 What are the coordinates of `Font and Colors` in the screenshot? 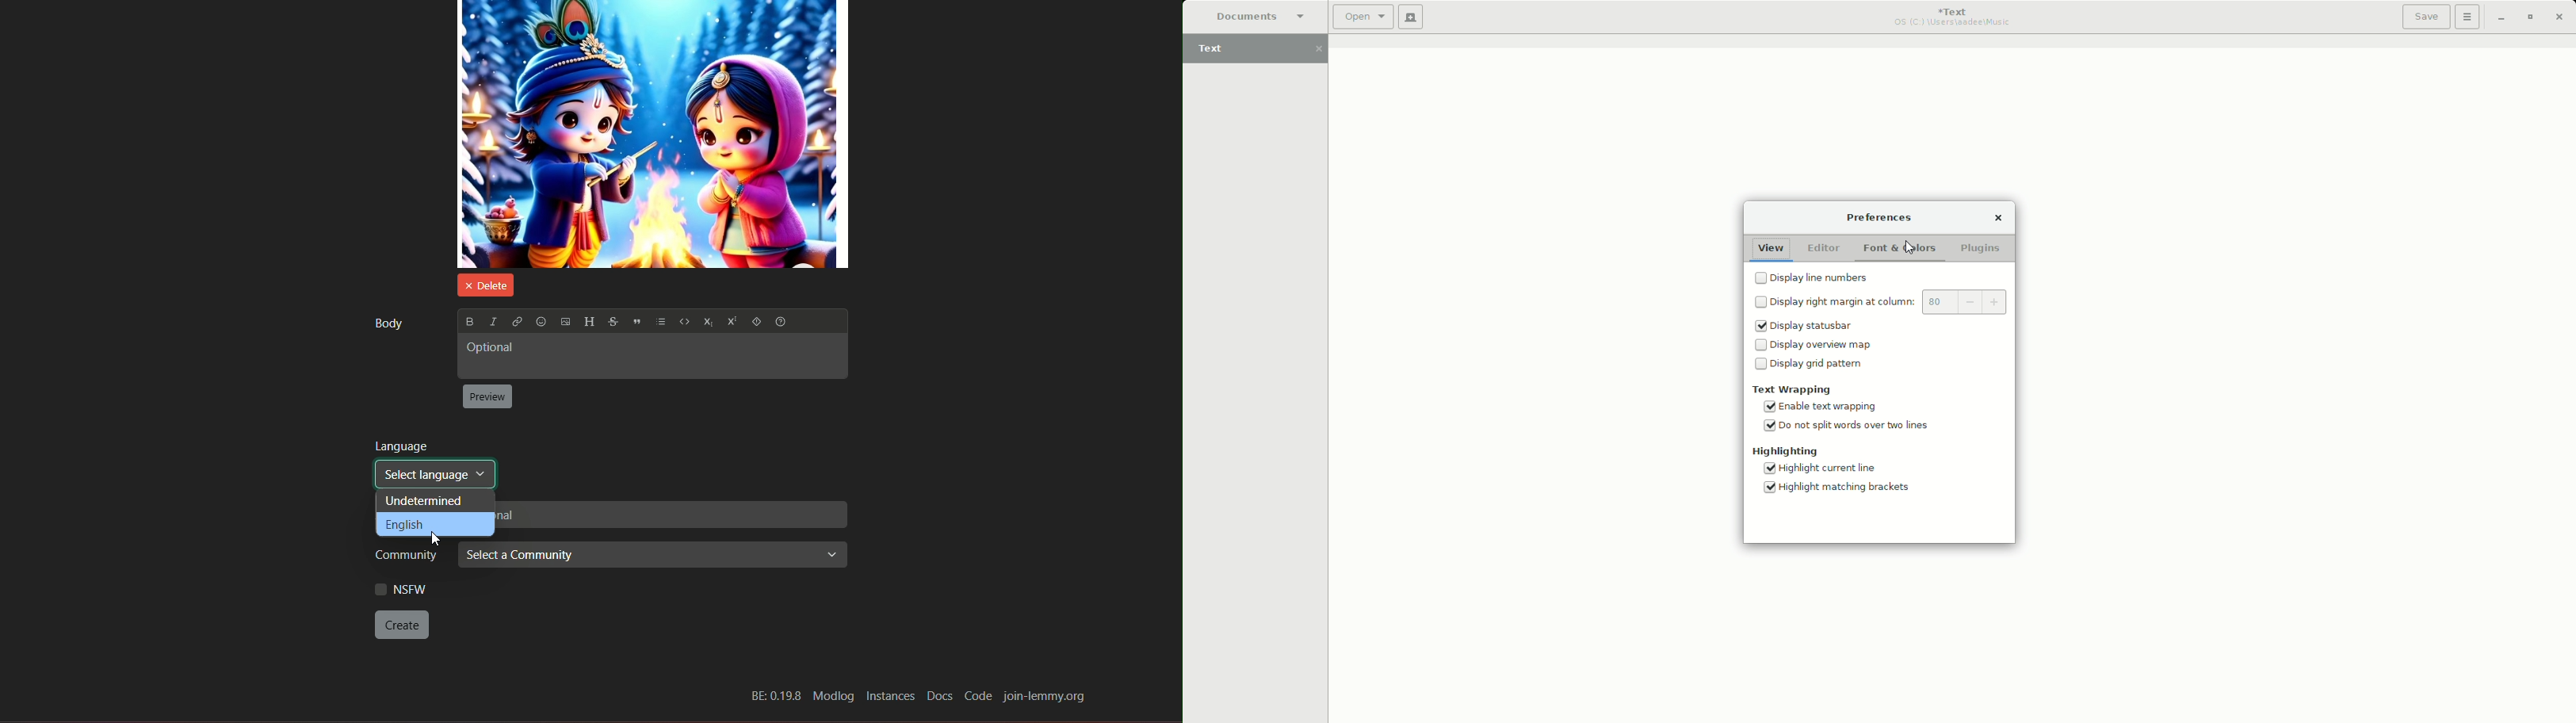 It's located at (1905, 245).